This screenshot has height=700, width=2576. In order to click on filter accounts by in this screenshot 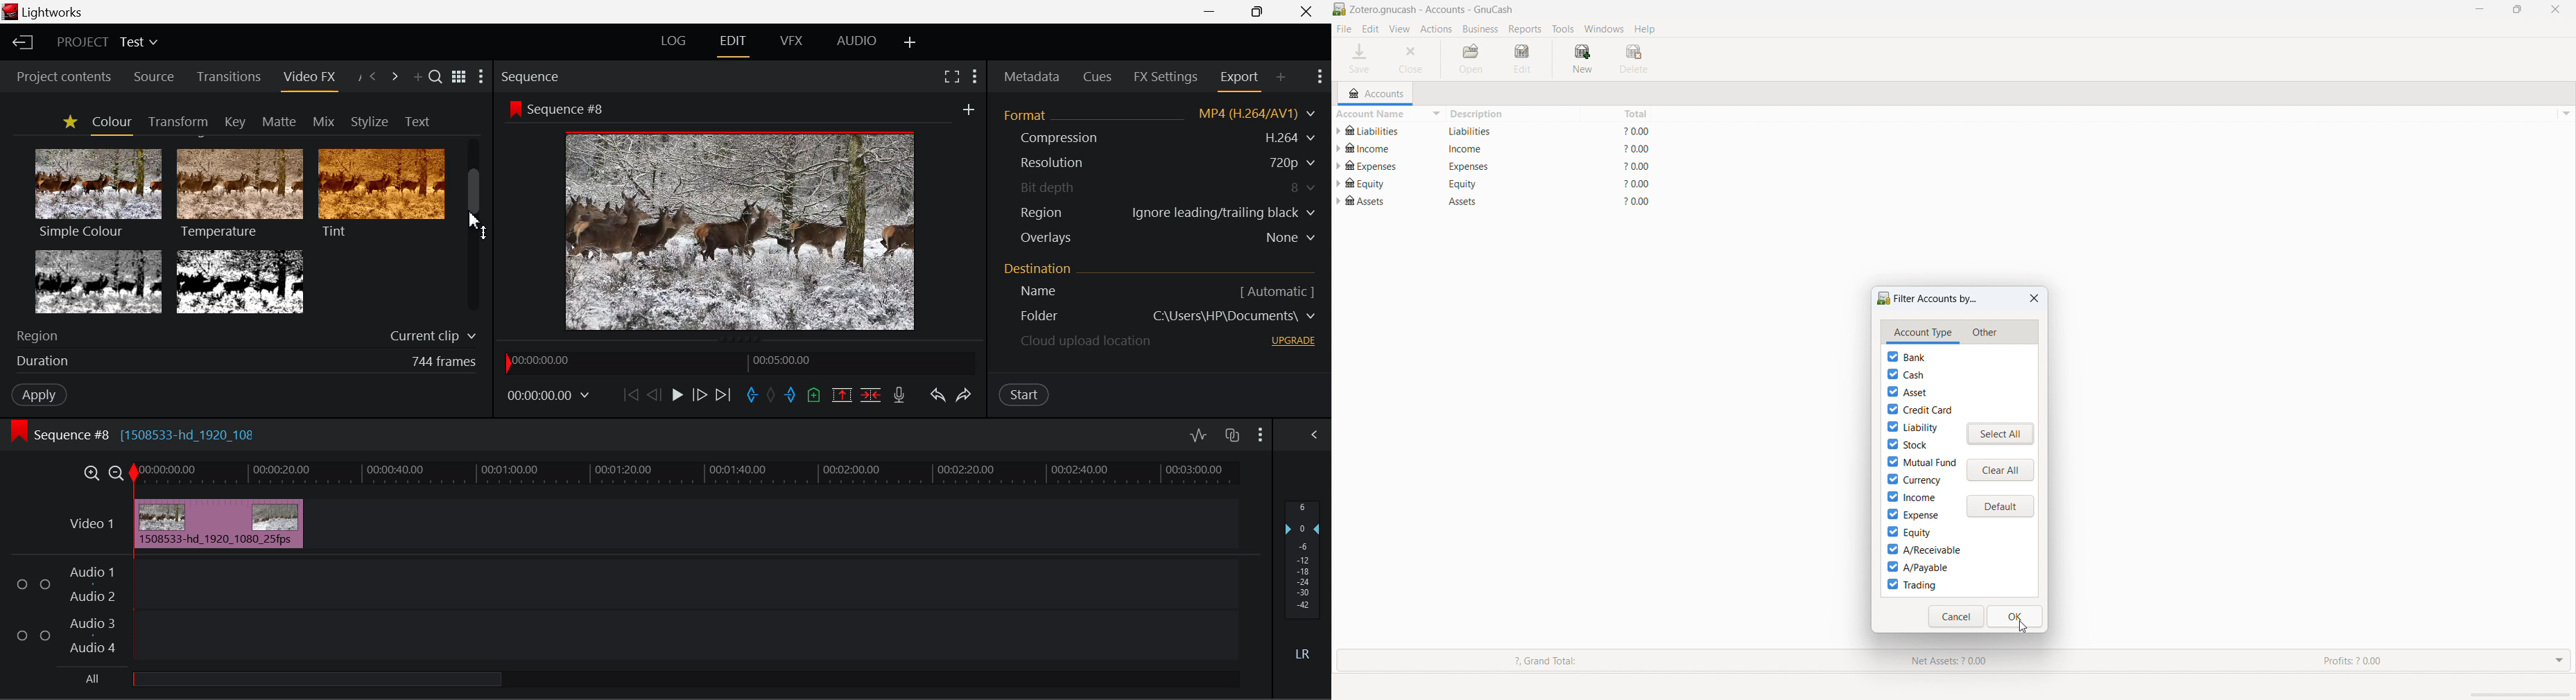, I will do `click(1930, 297)`.